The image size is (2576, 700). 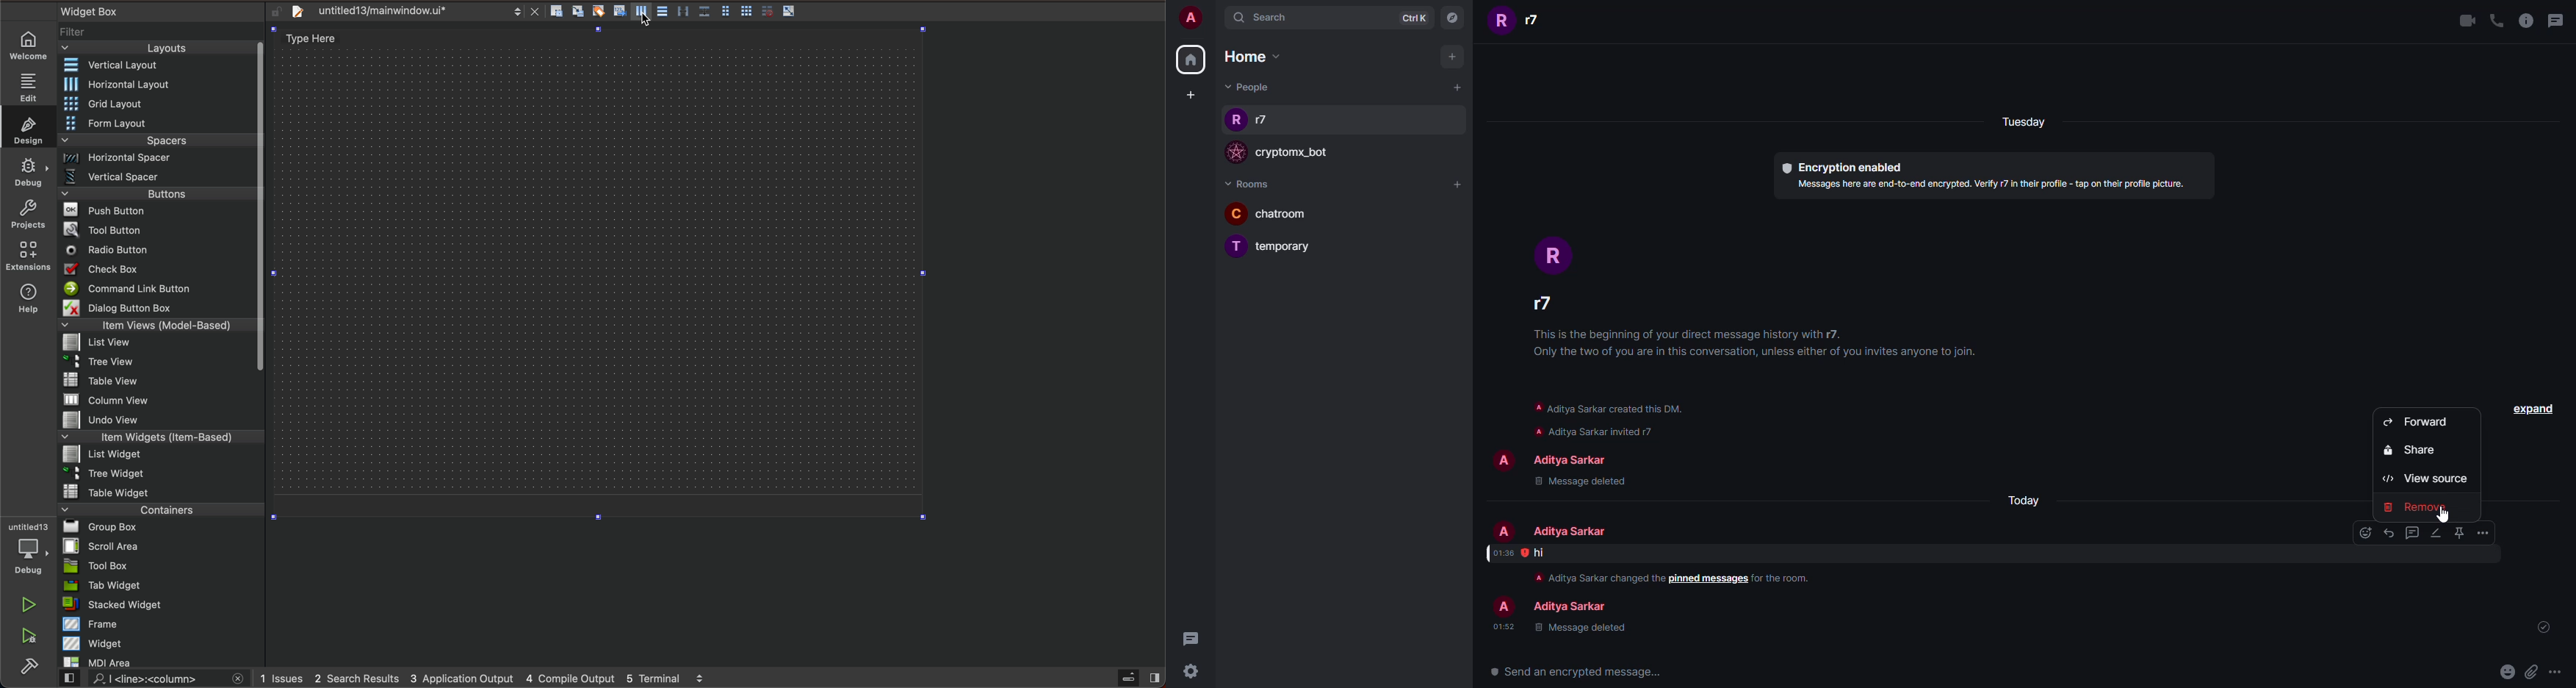 What do you see at coordinates (315, 36) in the screenshot?
I see `text` at bounding box center [315, 36].